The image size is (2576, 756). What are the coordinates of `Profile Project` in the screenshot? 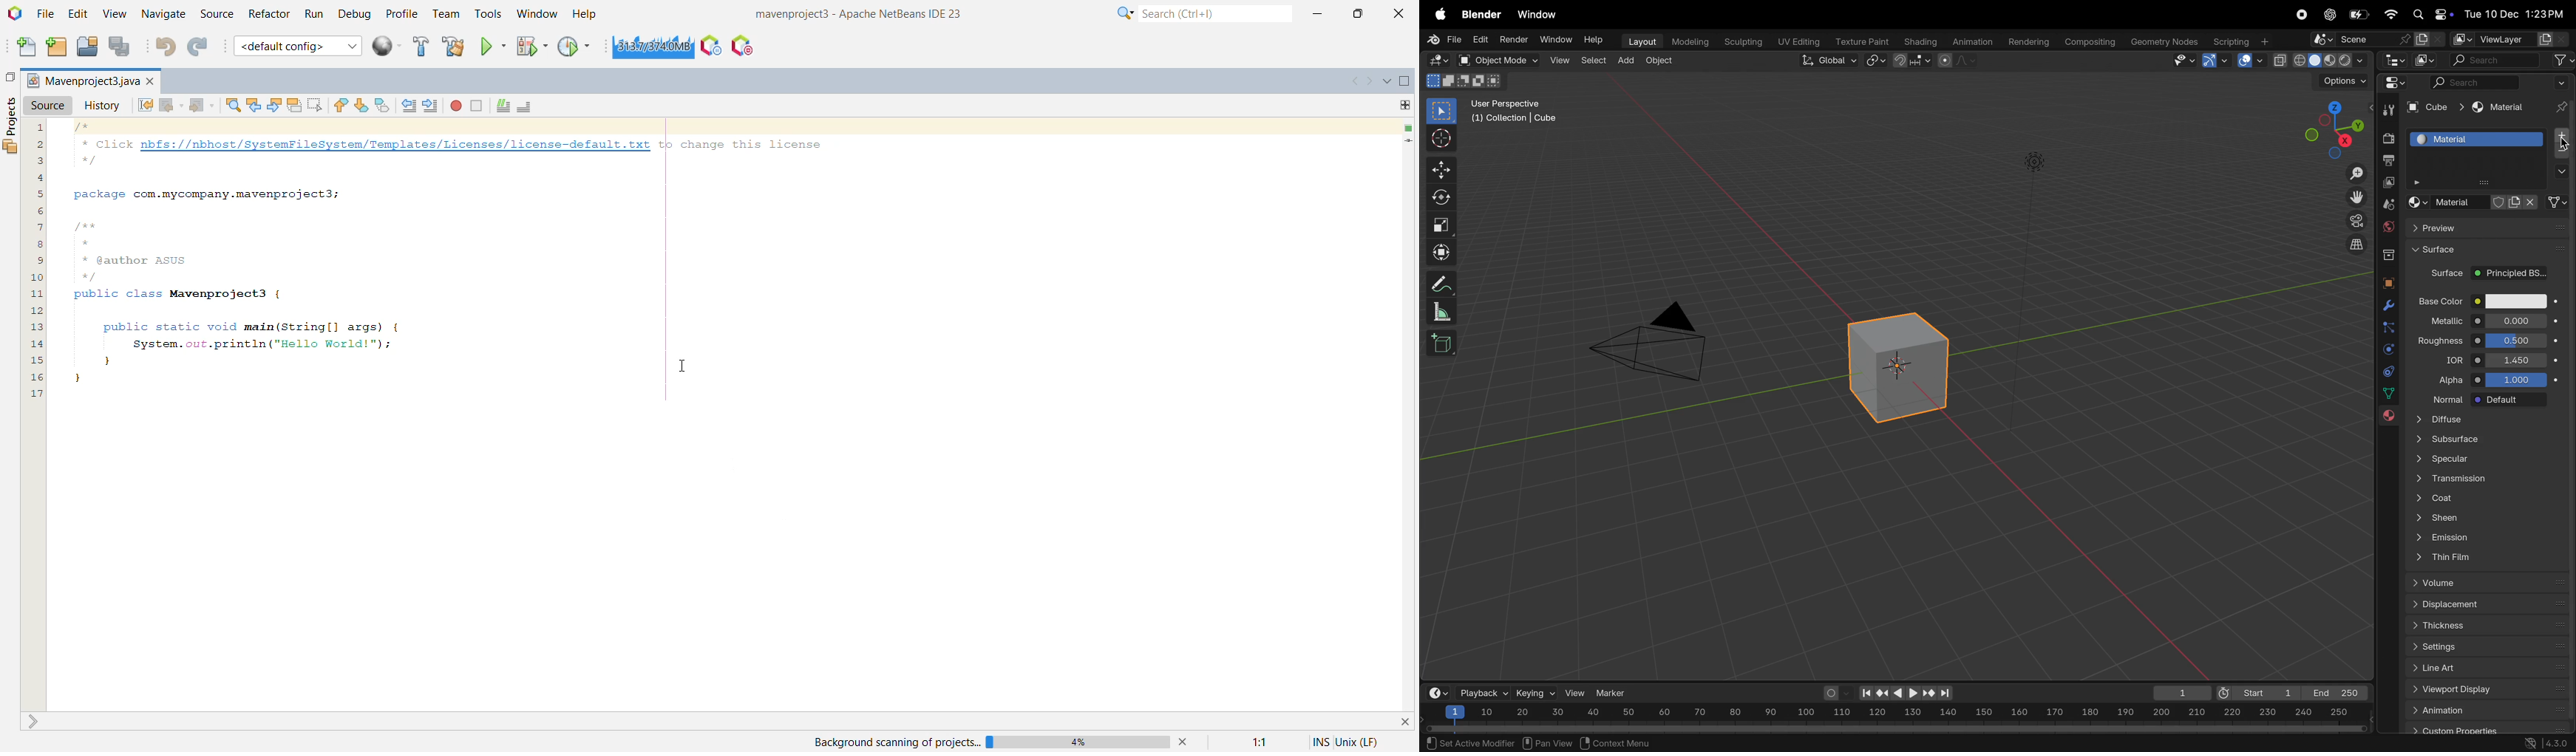 It's located at (576, 47).